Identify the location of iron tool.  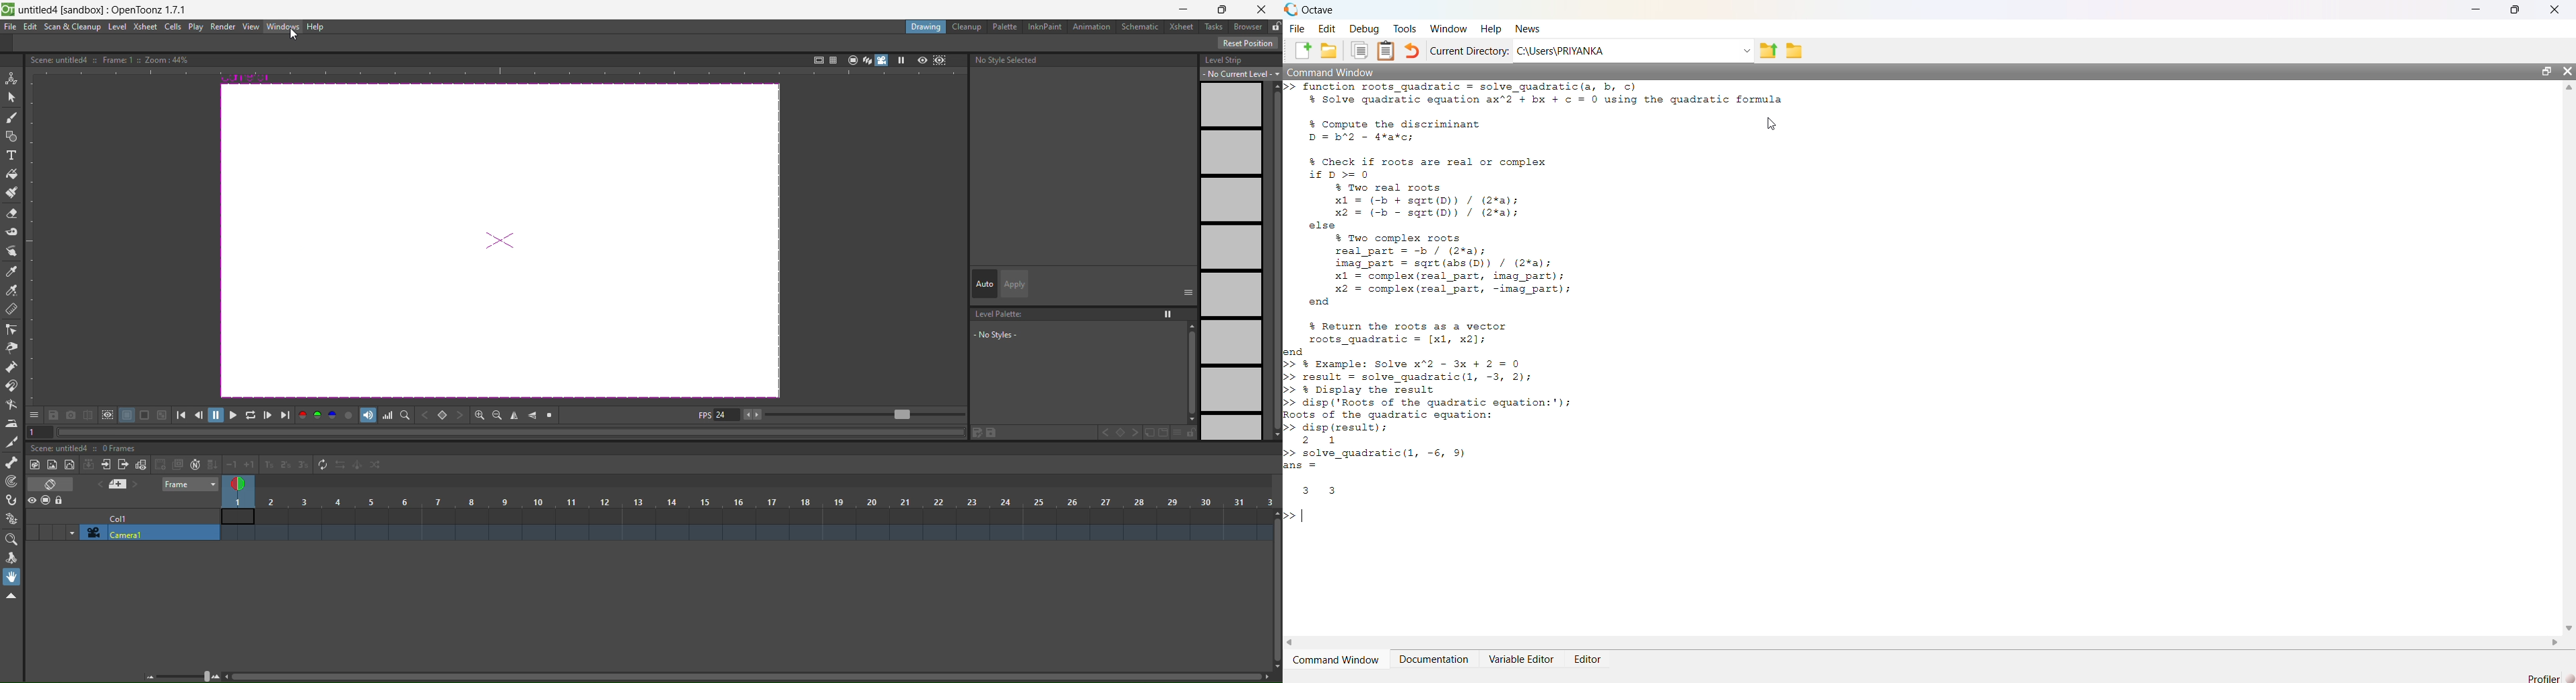
(11, 424).